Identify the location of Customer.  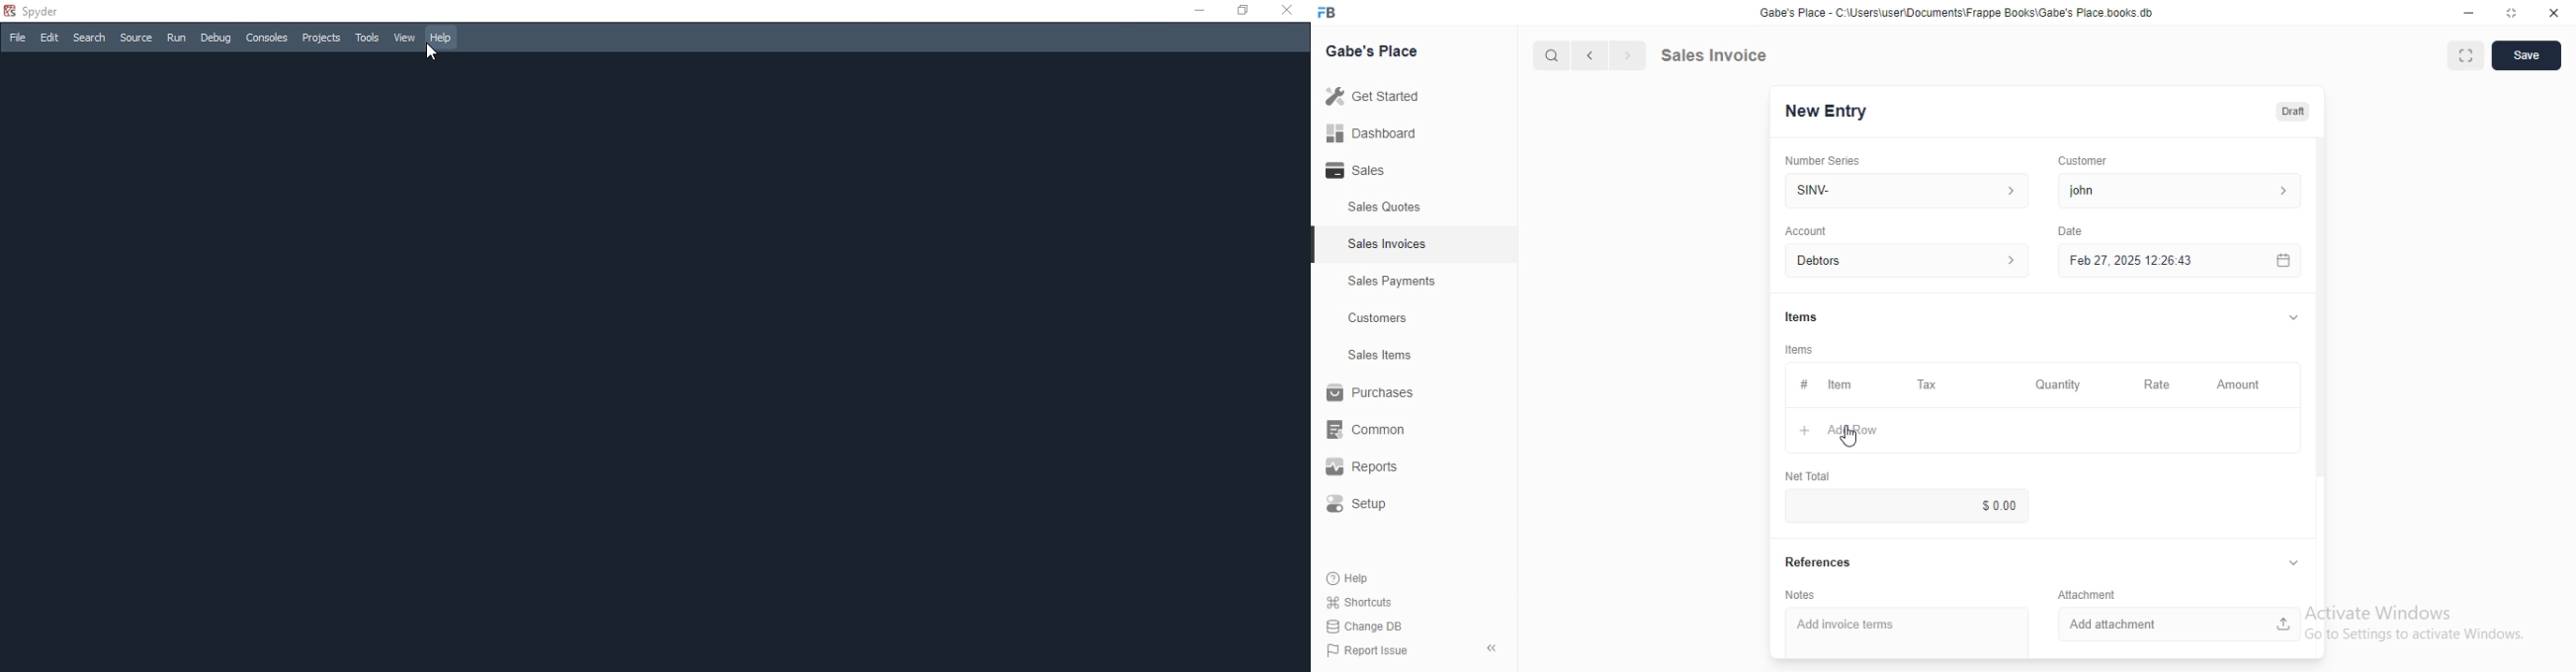
(2086, 161).